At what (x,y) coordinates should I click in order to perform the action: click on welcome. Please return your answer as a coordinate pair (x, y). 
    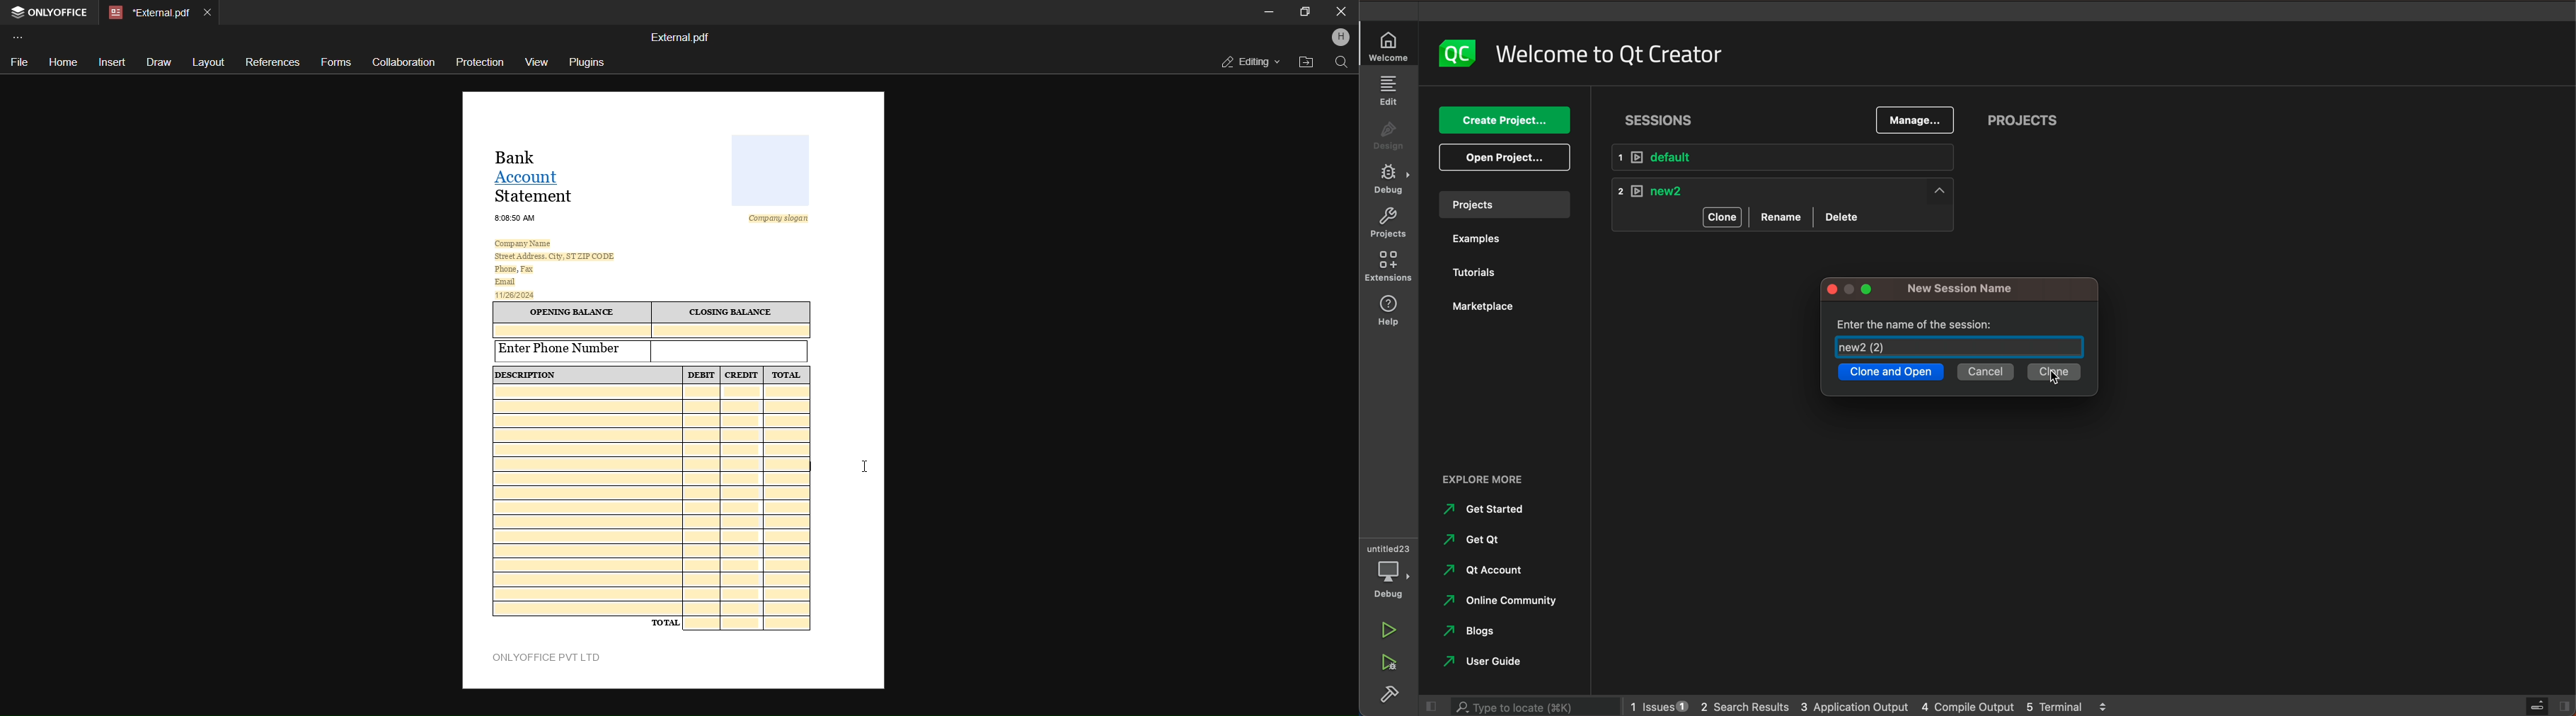
    Looking at the image, I should click on (1387, 47).